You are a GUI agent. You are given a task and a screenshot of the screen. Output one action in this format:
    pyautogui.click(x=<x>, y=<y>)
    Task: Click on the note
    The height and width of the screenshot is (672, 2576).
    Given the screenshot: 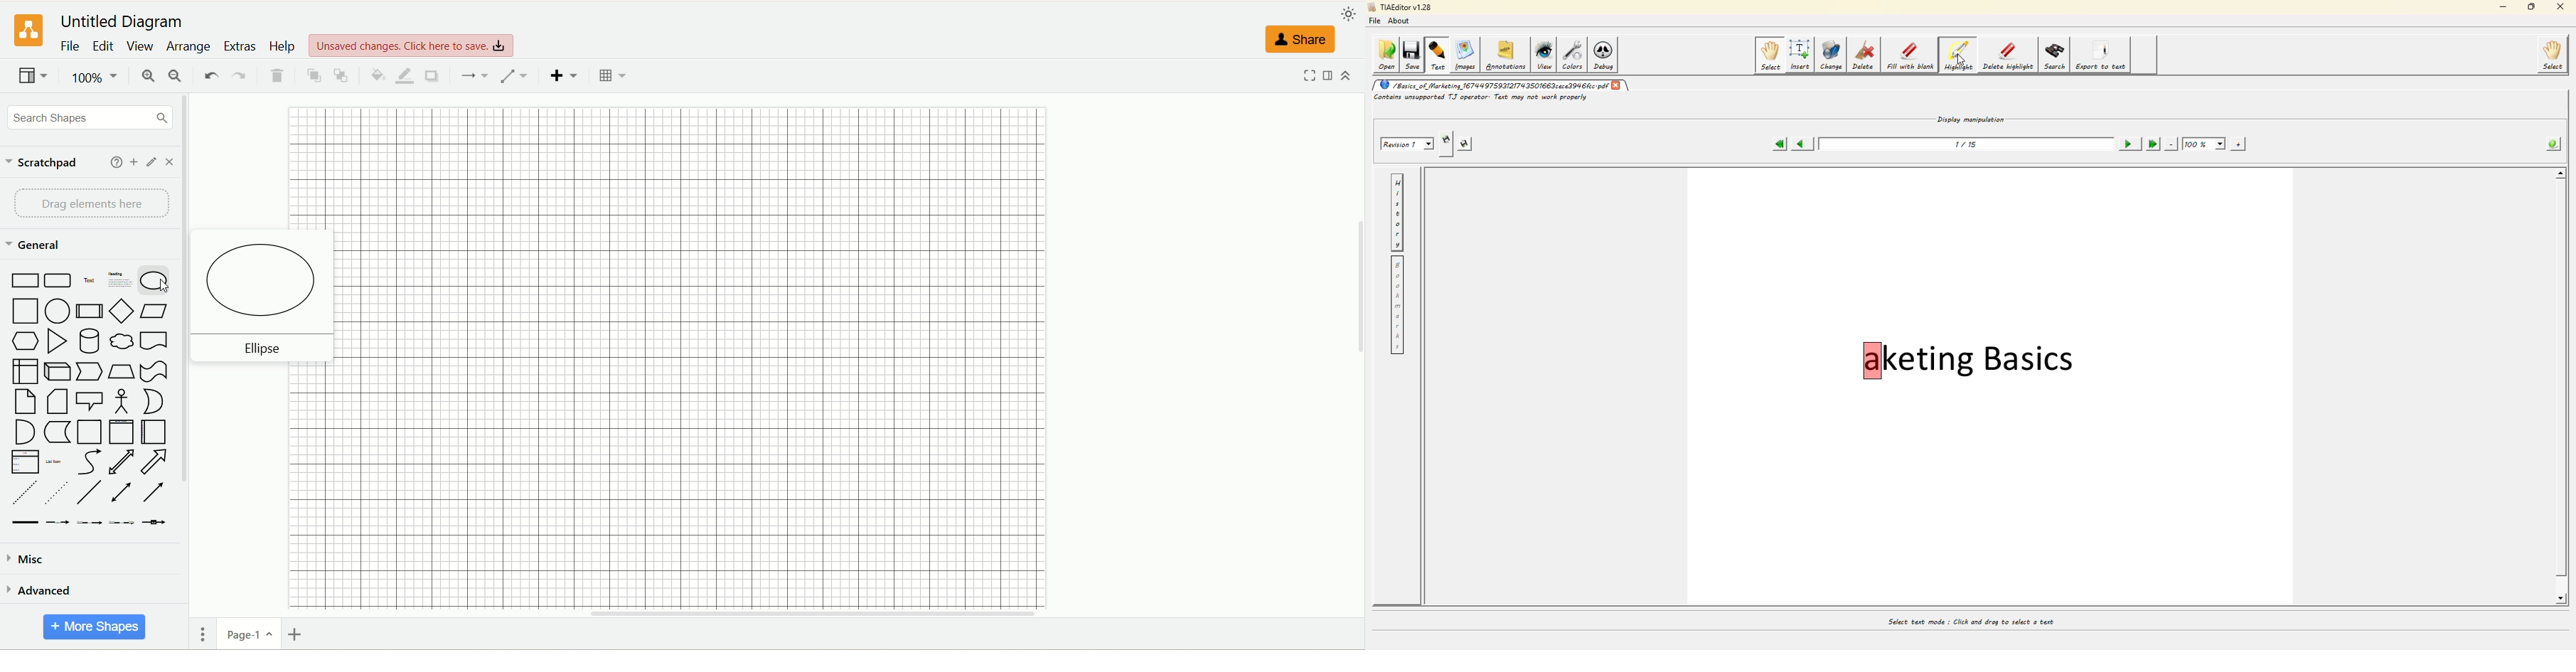 What is the action you would take?
    pyautogui.click(x=26, y=402)
    